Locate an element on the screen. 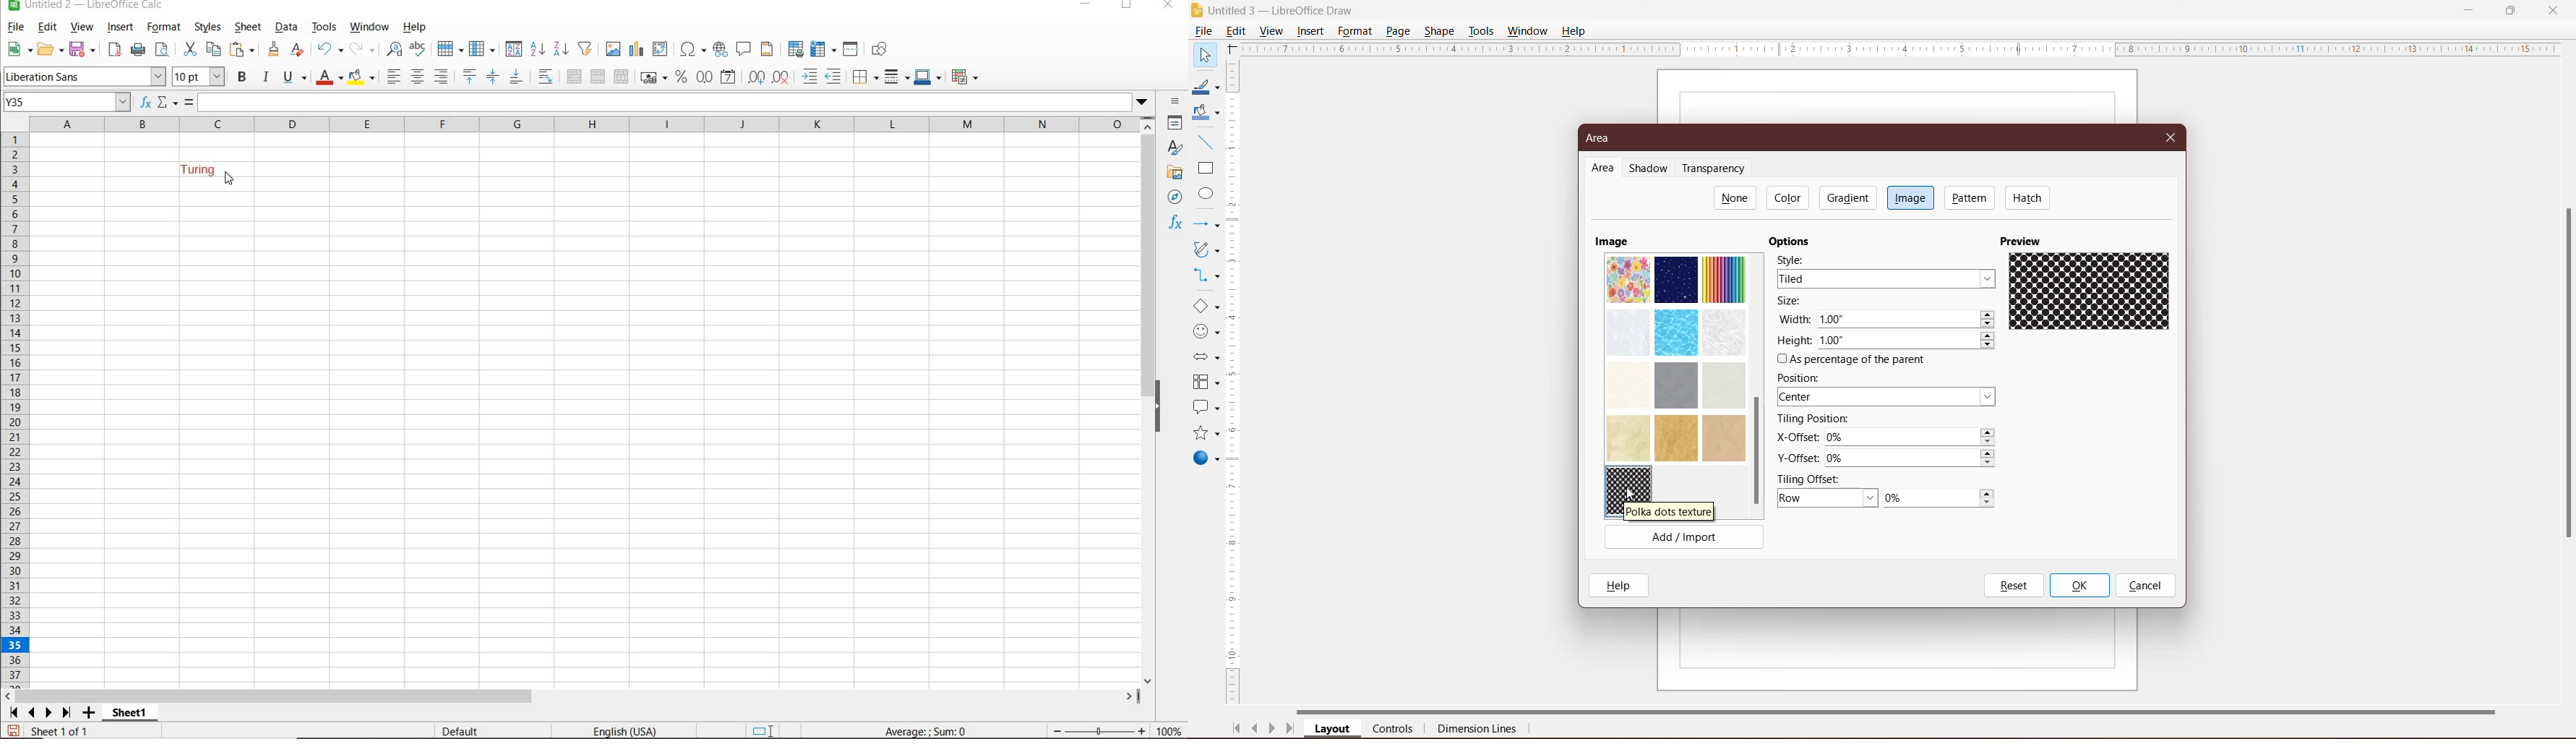 This screenshot has height=756, width=2576. DATA is located at coordinates (287, 28).